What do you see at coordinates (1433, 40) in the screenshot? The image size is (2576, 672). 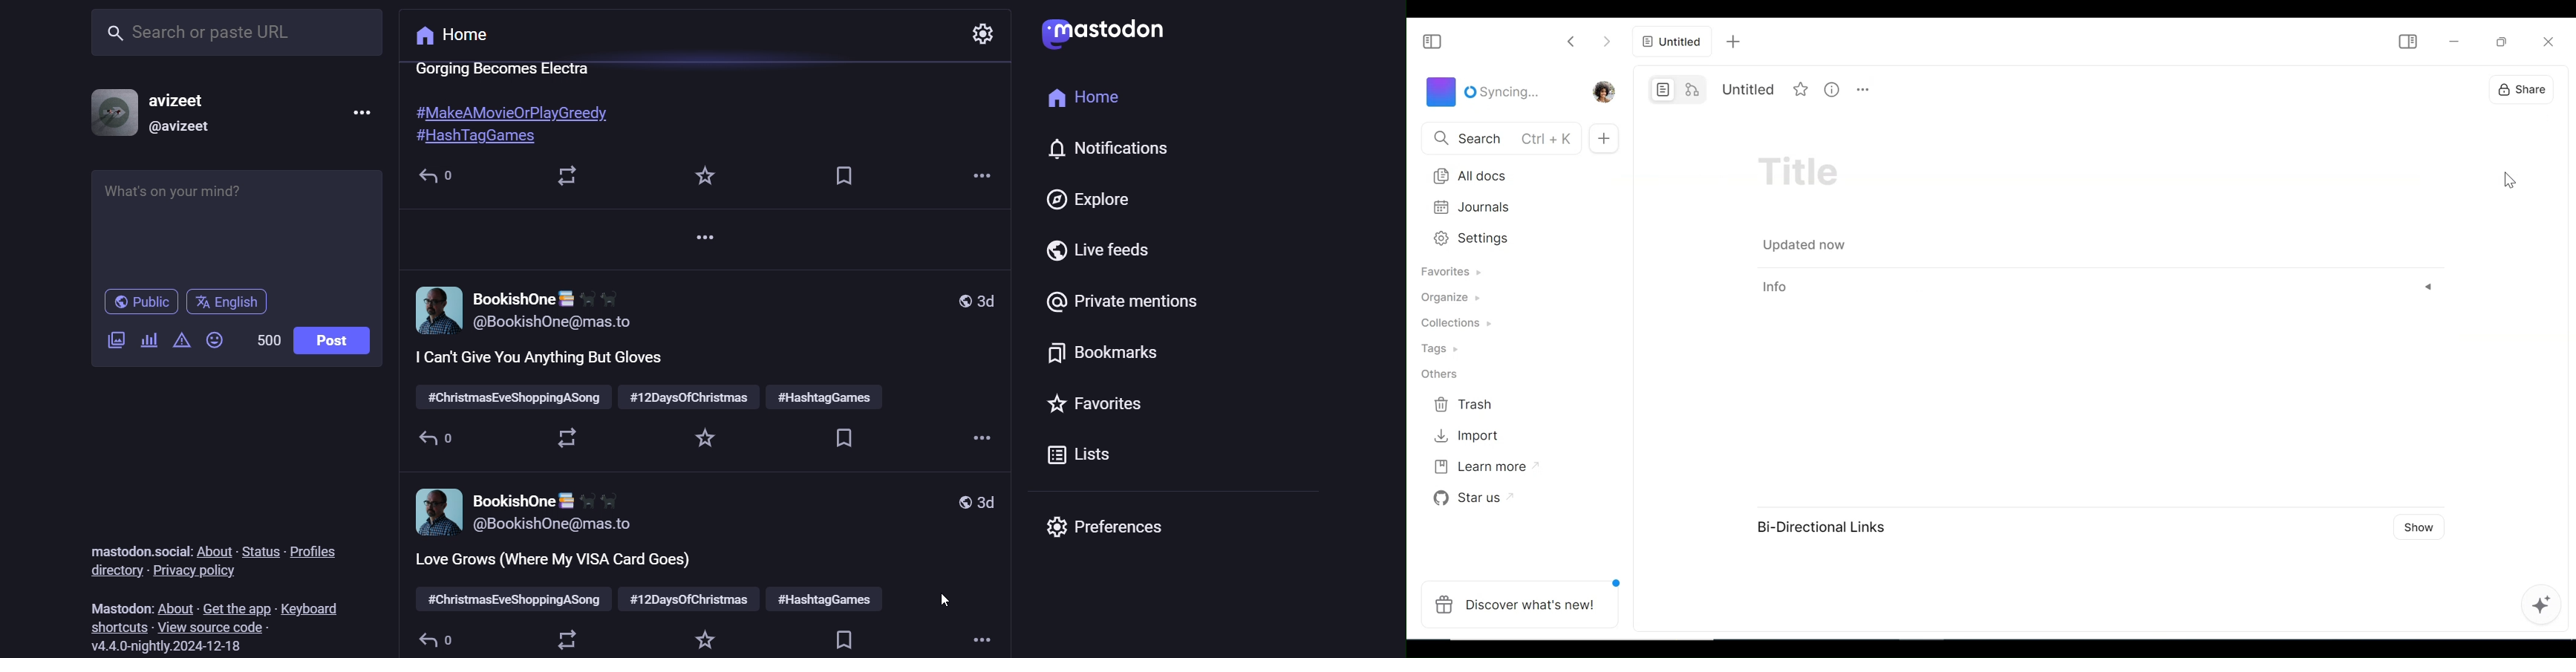 I see `Show/Hide Sidebar` at bounding box center [1433, 40].